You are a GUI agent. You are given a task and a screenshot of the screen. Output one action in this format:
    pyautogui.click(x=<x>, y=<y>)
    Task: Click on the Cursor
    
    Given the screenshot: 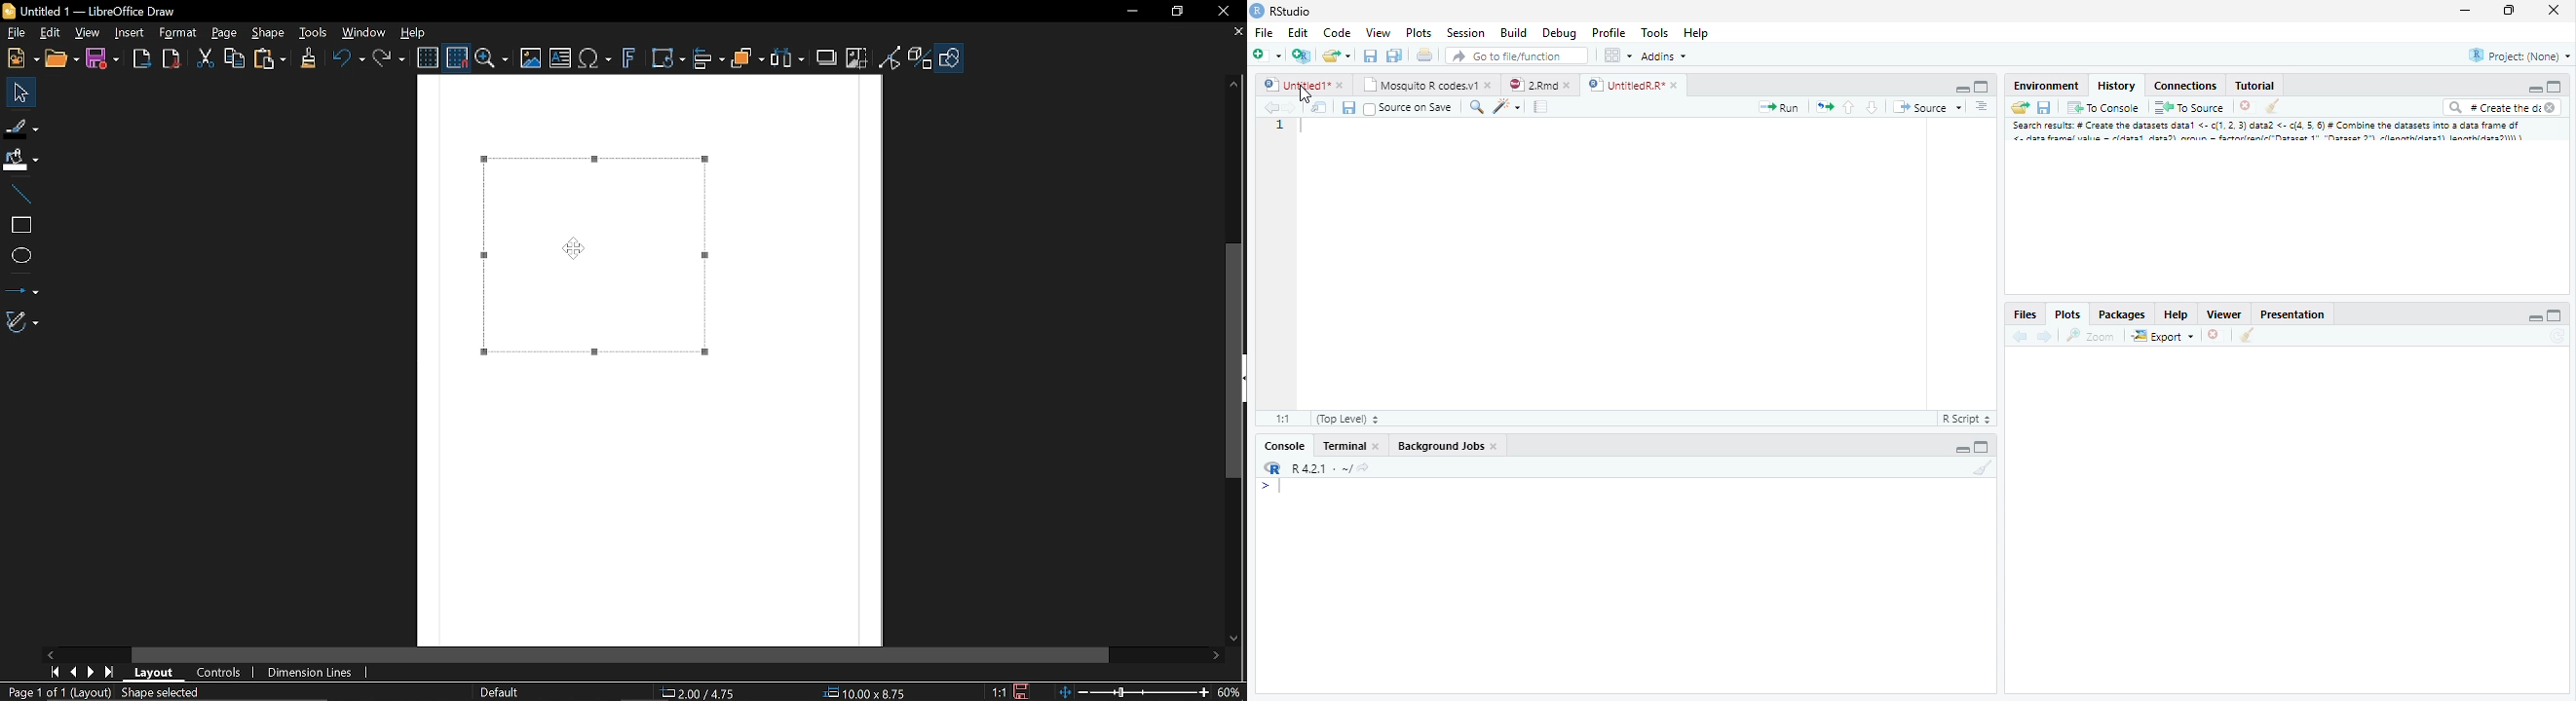 What is the action you would take?
    pyautogui.click(x=1305, y=92)
    